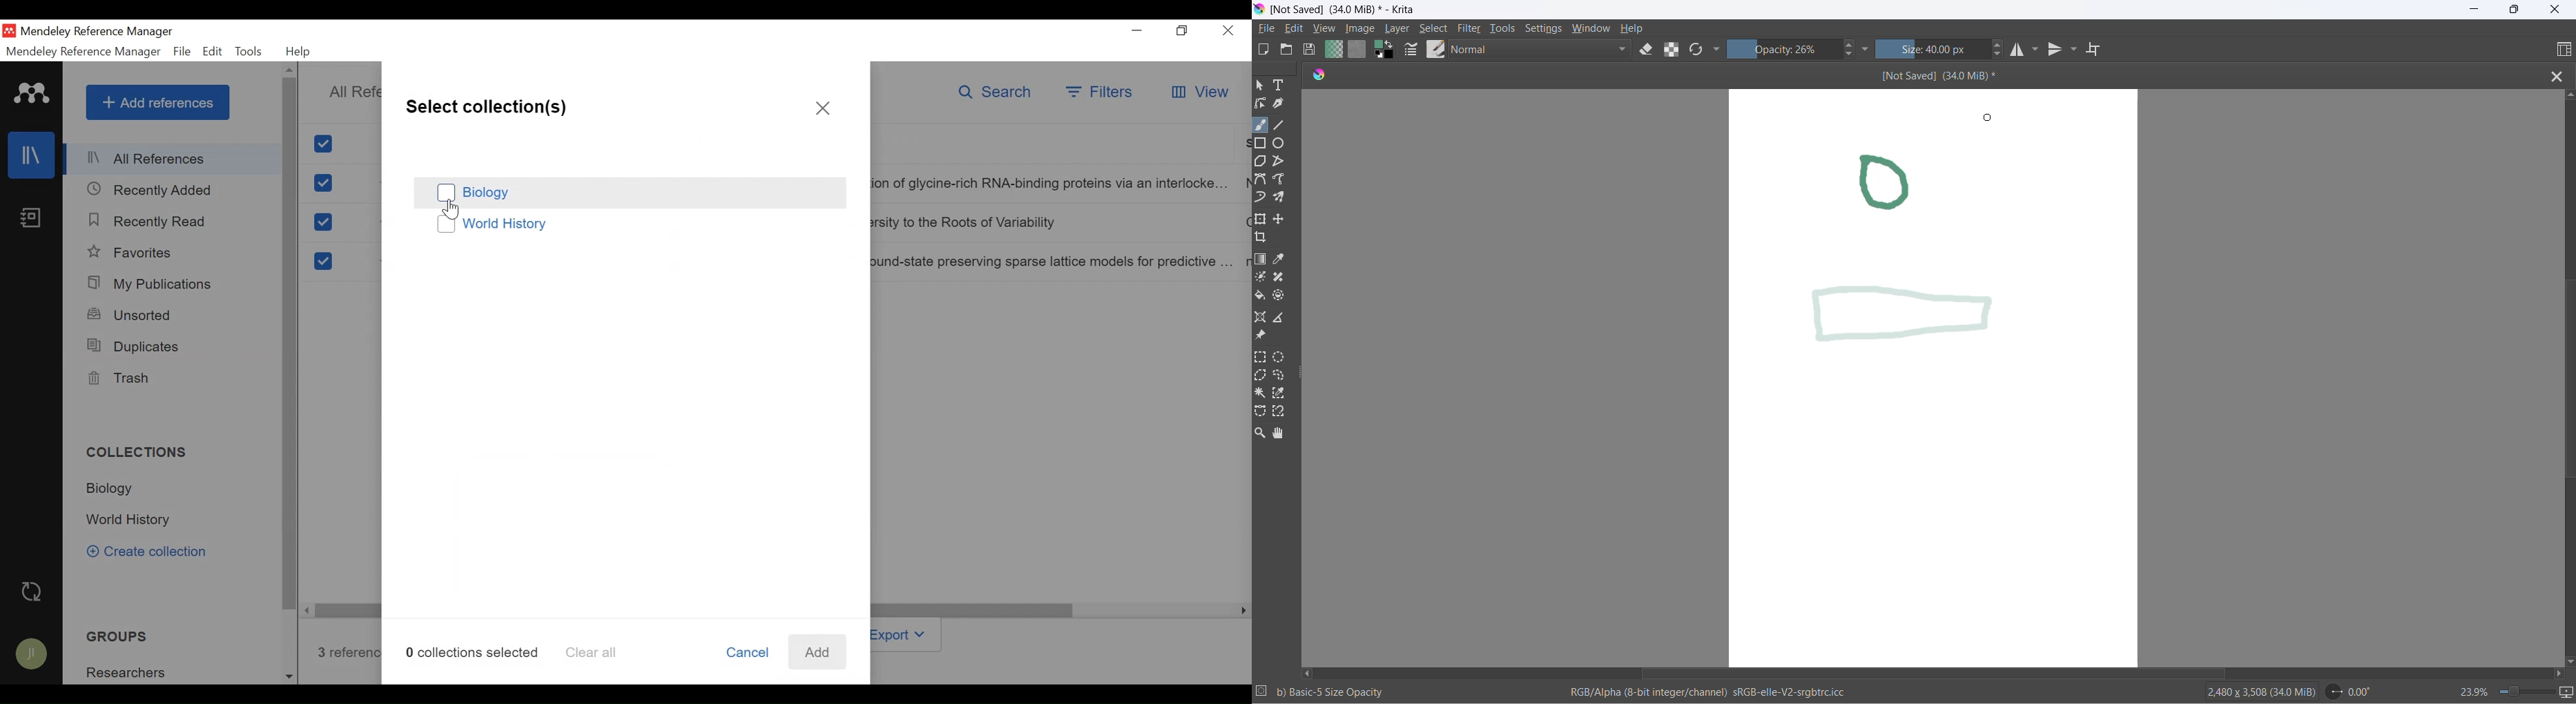 The width and height of the screenshot is (2576, 728). Describe the element at coordinates (1995, 118) in the screenshot. I see `cursor` at that location.